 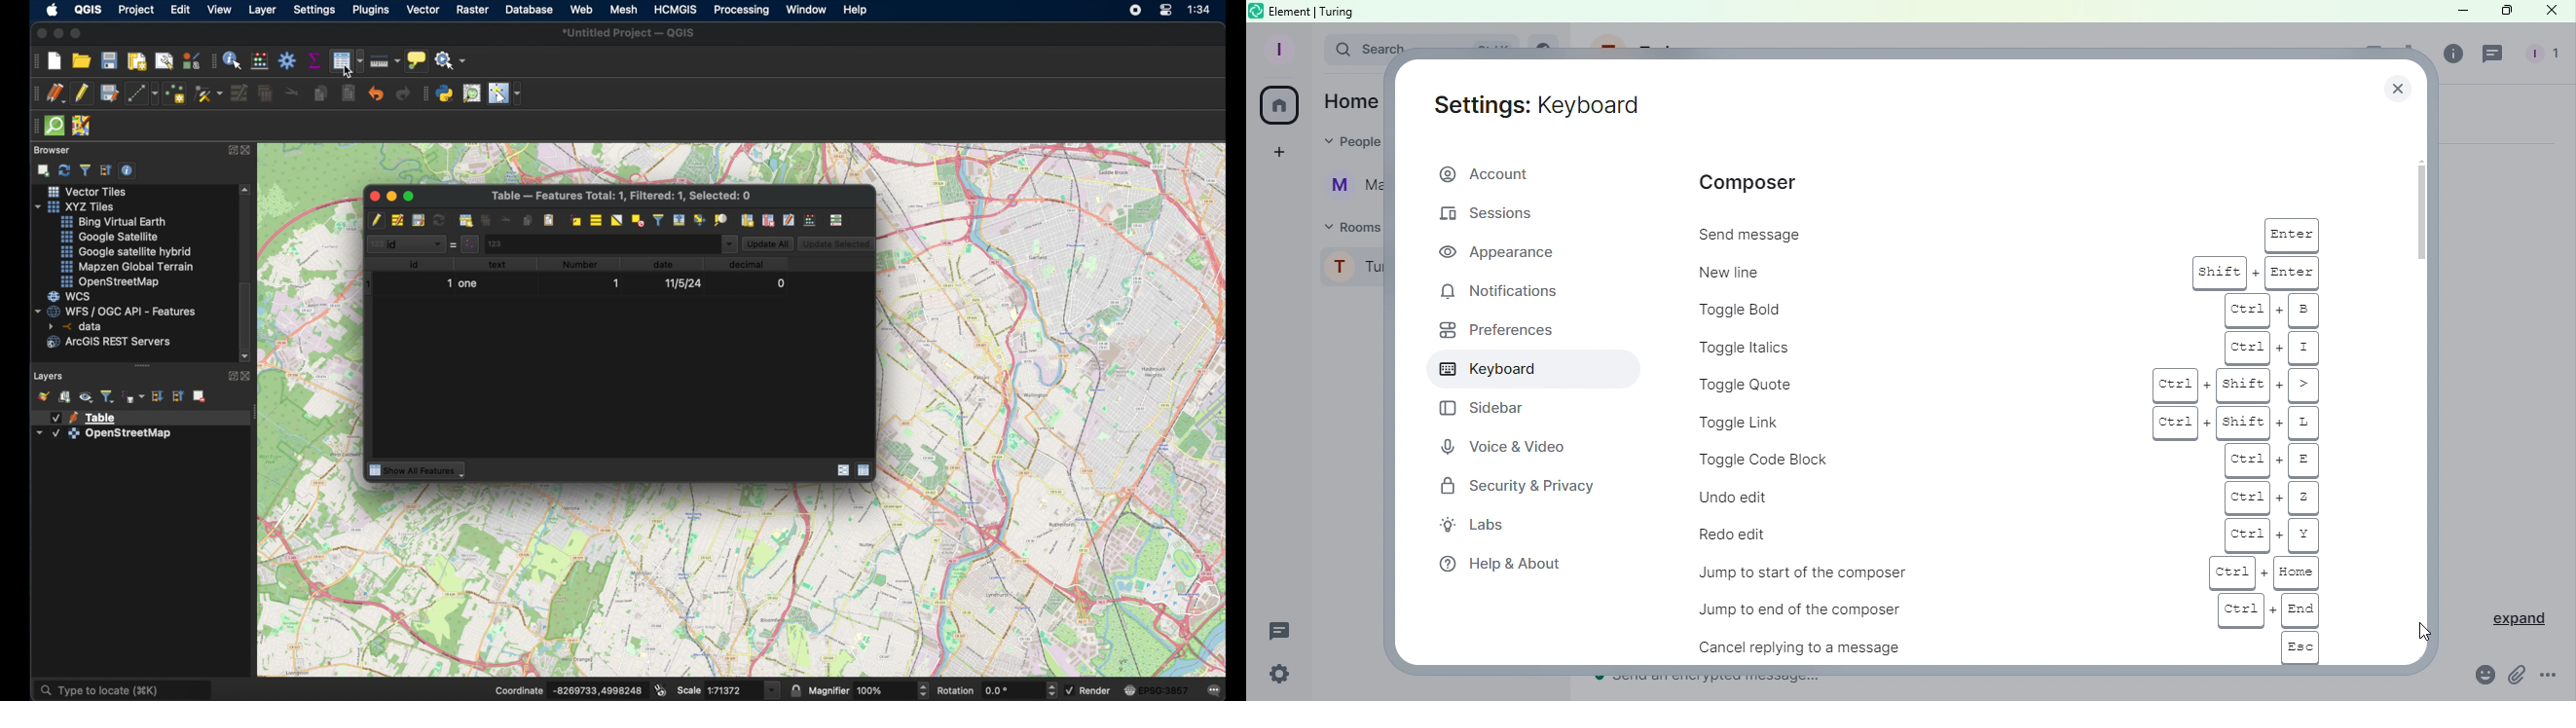 What do you see at coordinates (54, 62) in the screenshot?
I see `new project` at bounding box center [54, 62].